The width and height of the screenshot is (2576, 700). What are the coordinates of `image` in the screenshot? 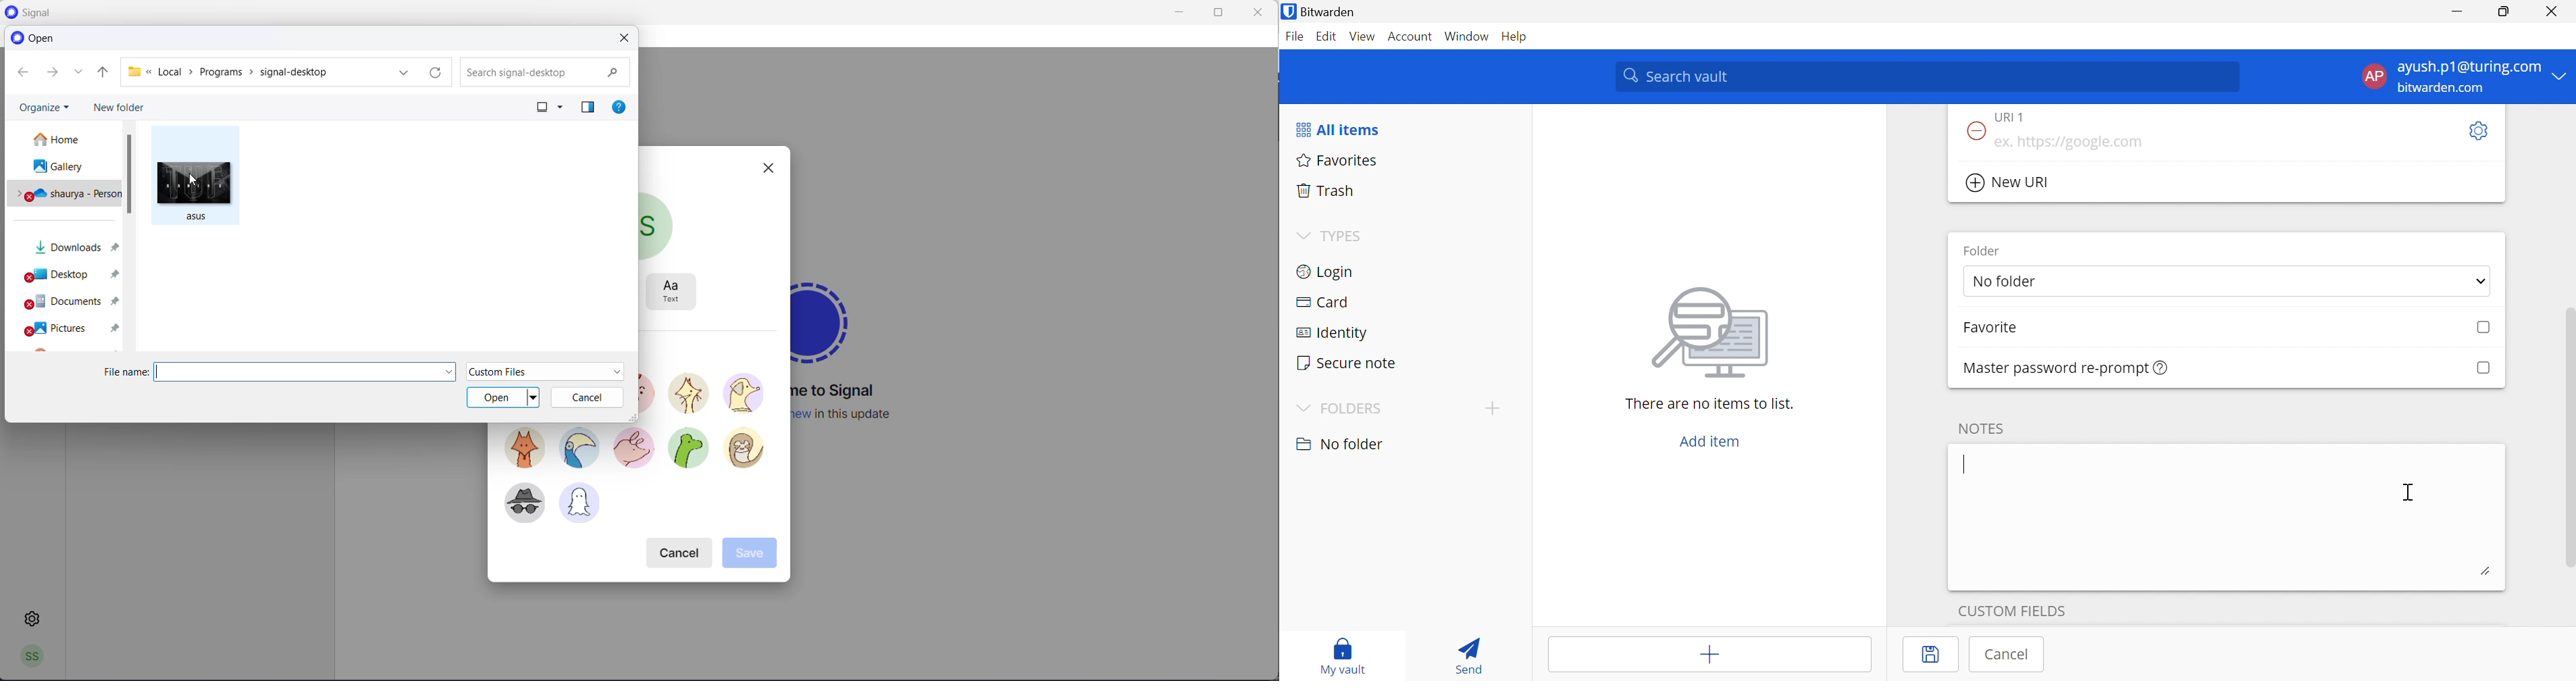 It's located at (1714, 328).